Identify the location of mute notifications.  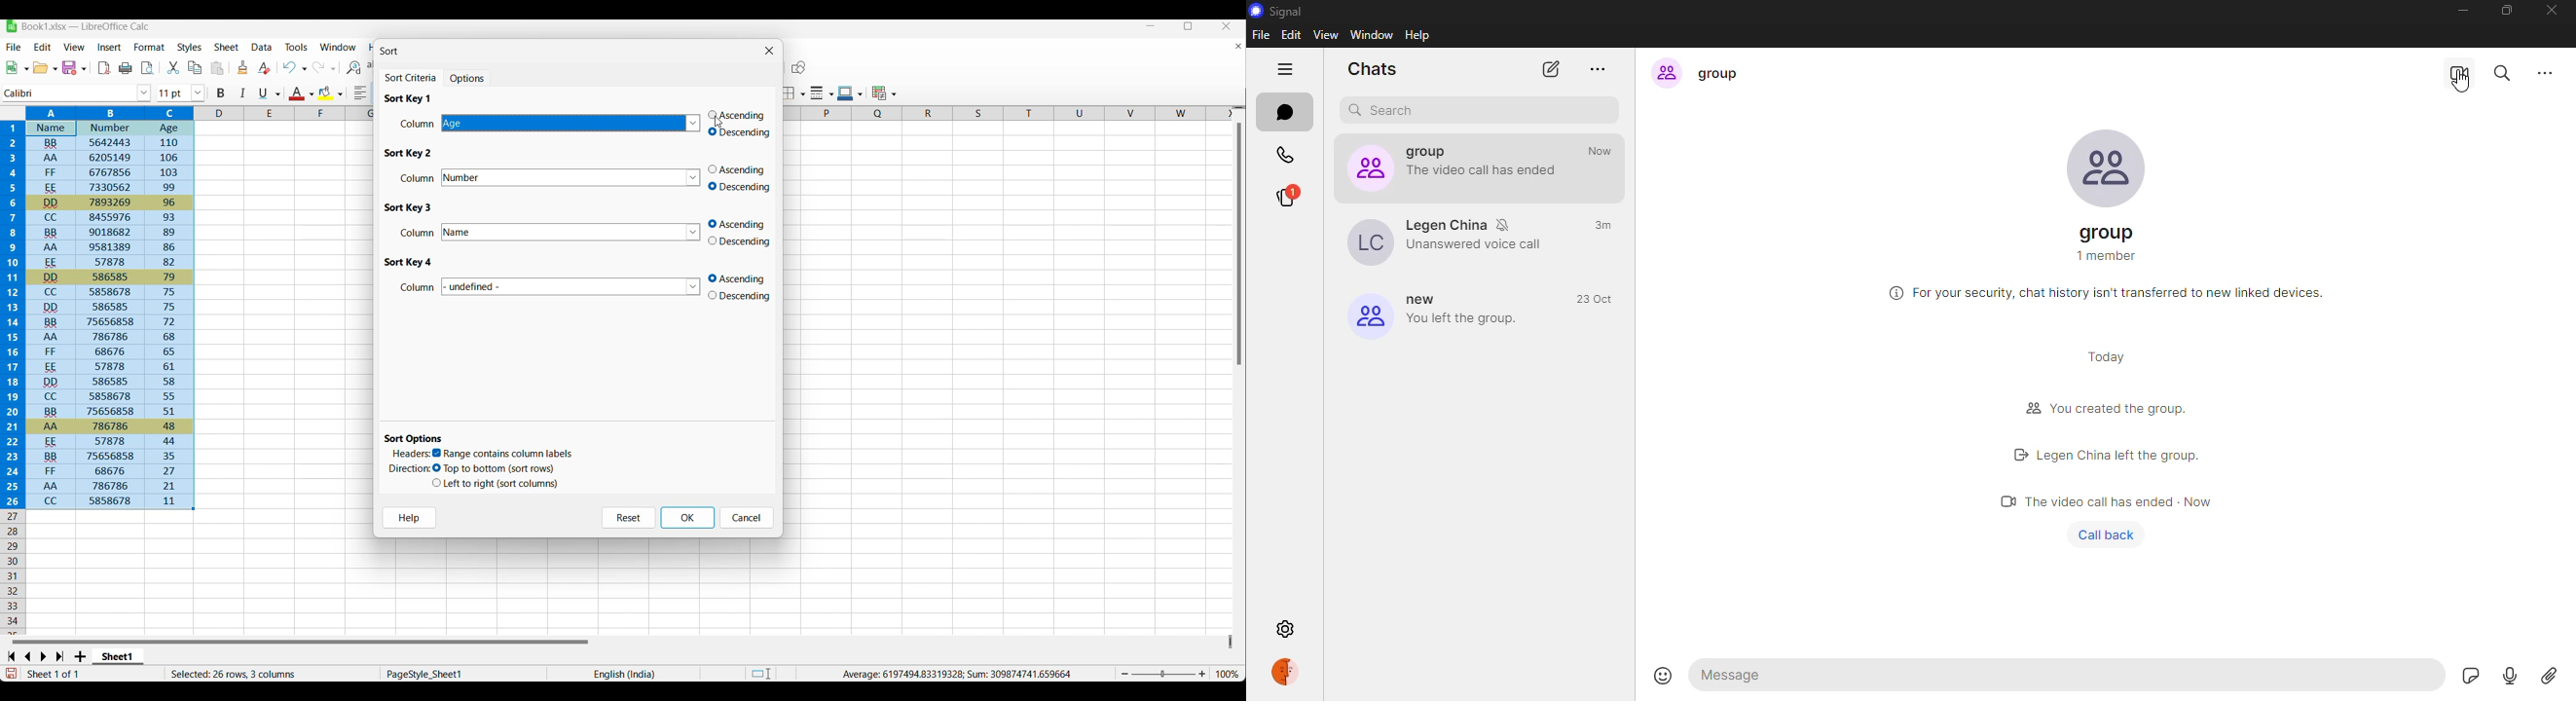
(1512, 224).